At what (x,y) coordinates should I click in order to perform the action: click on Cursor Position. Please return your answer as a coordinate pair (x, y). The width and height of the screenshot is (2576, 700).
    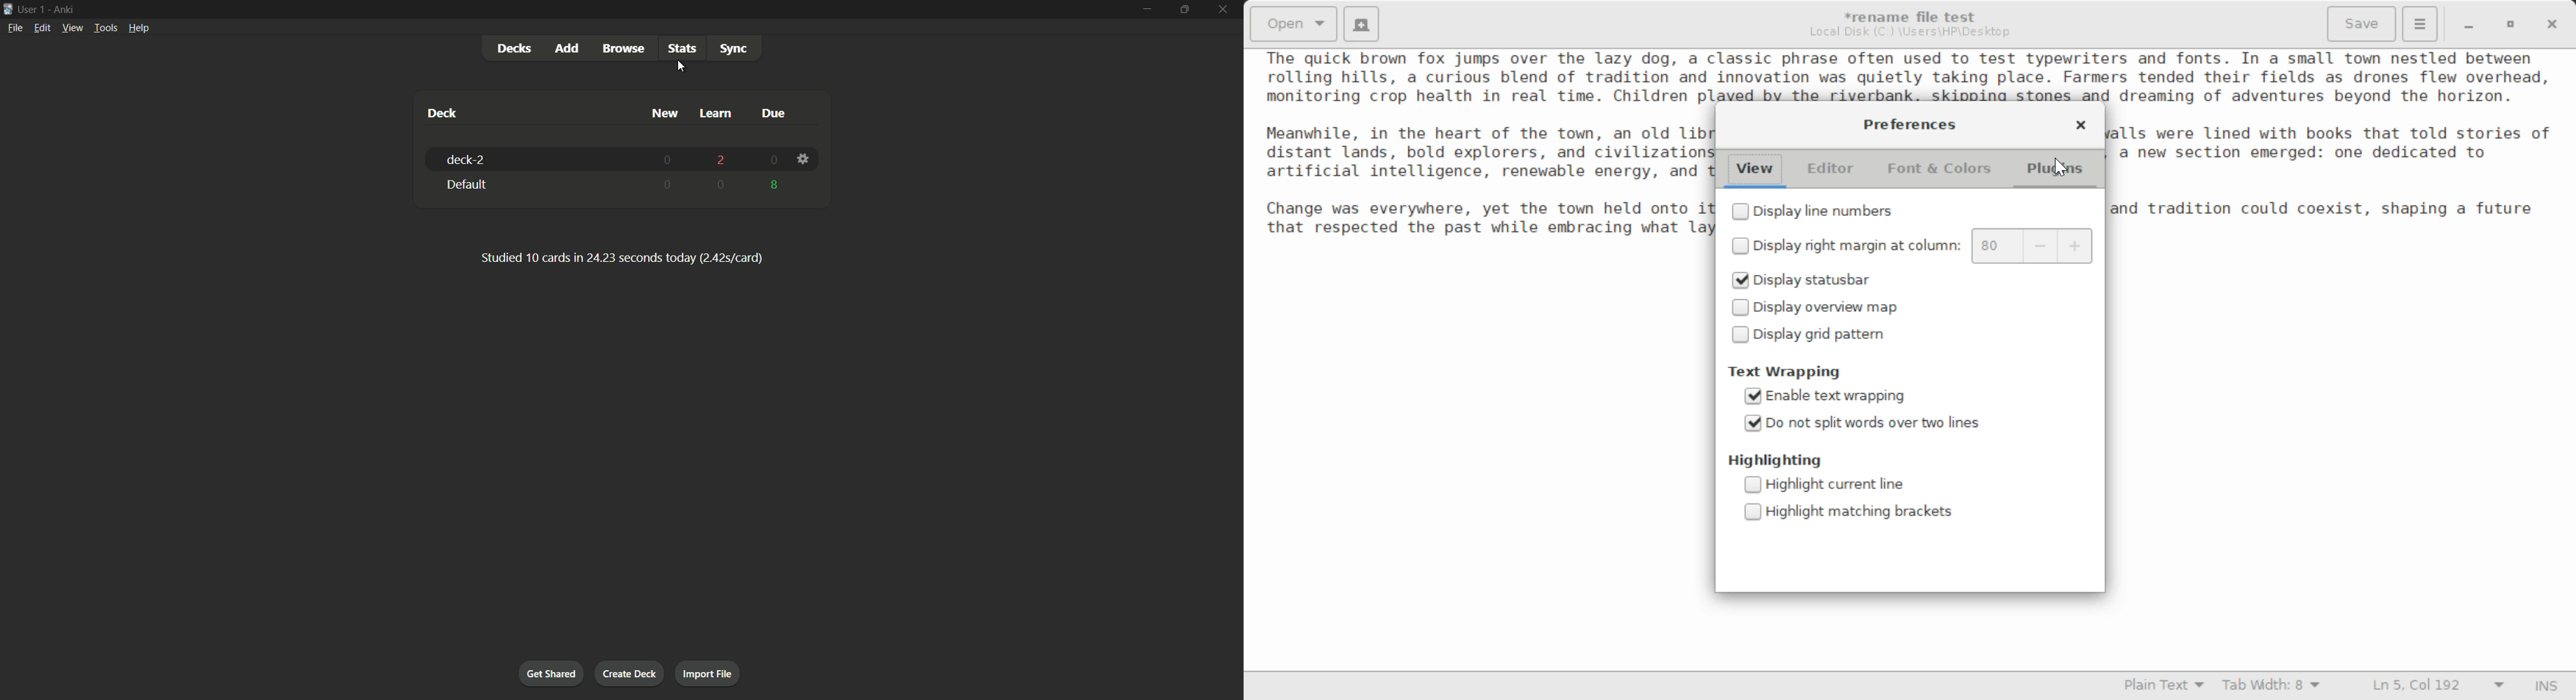
    Looking at the image, I should click on (2061, 166).